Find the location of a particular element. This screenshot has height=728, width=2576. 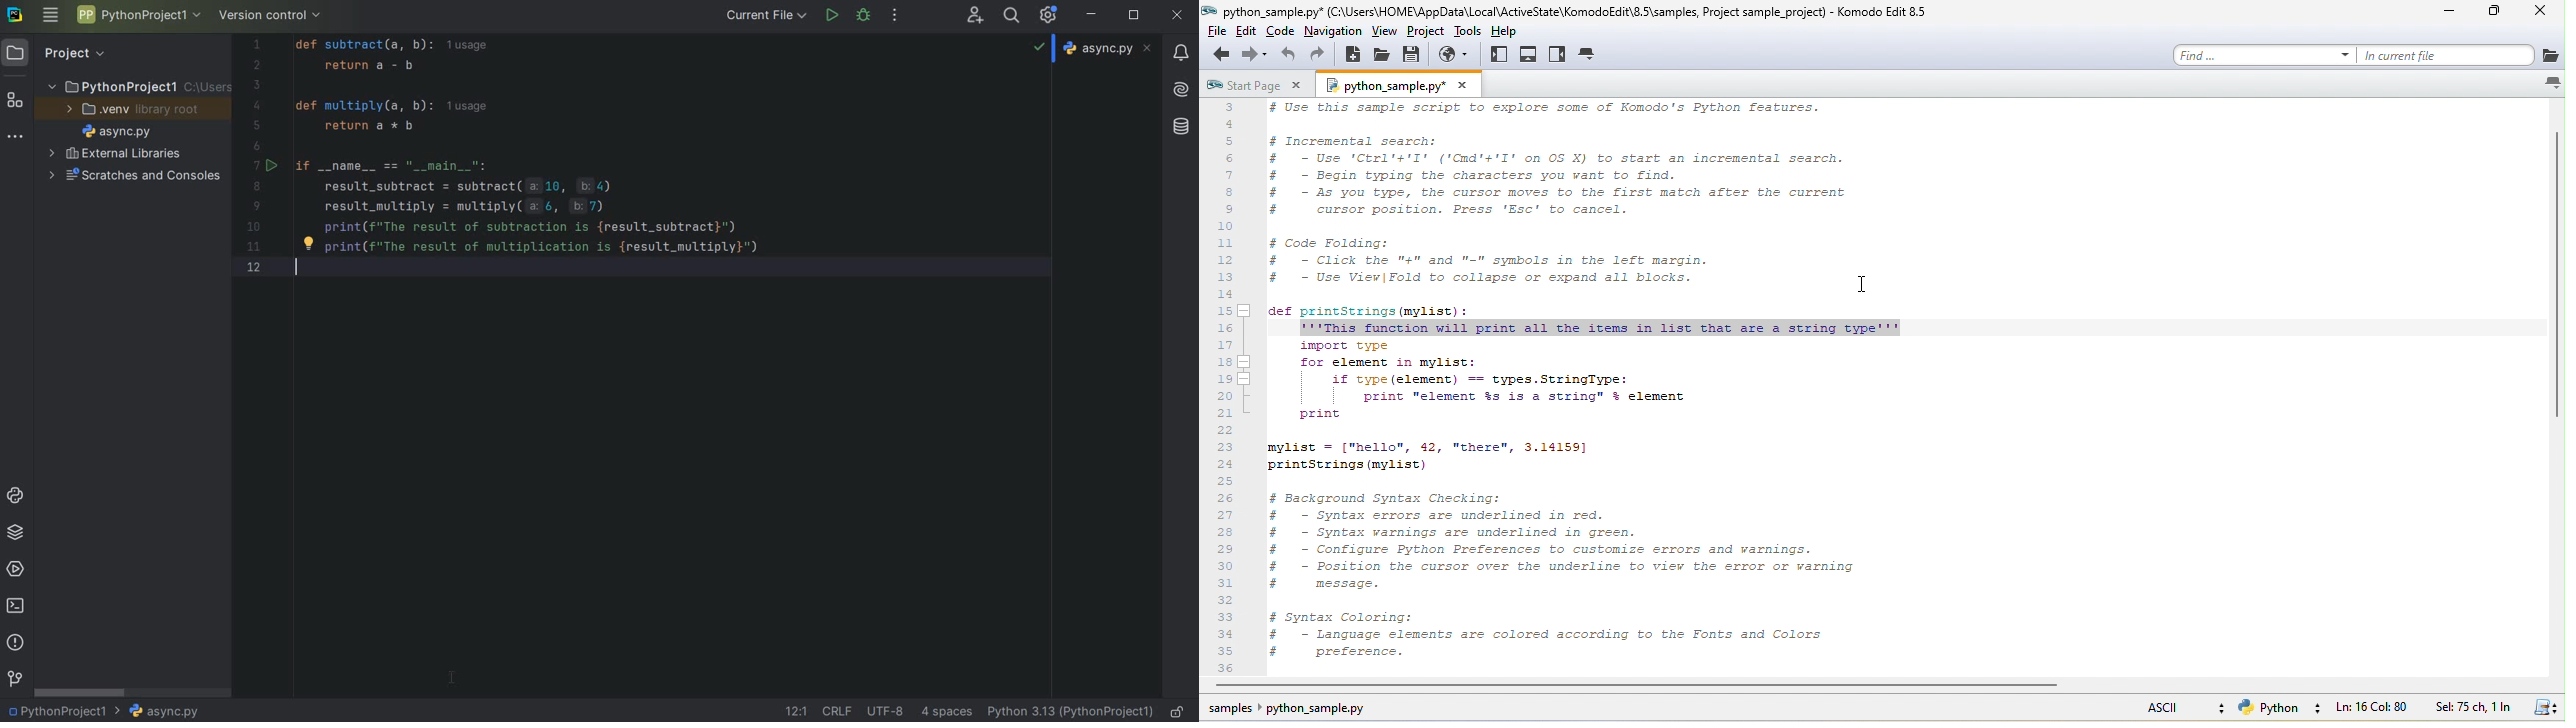

.venv is located at coordinates (129, 111).